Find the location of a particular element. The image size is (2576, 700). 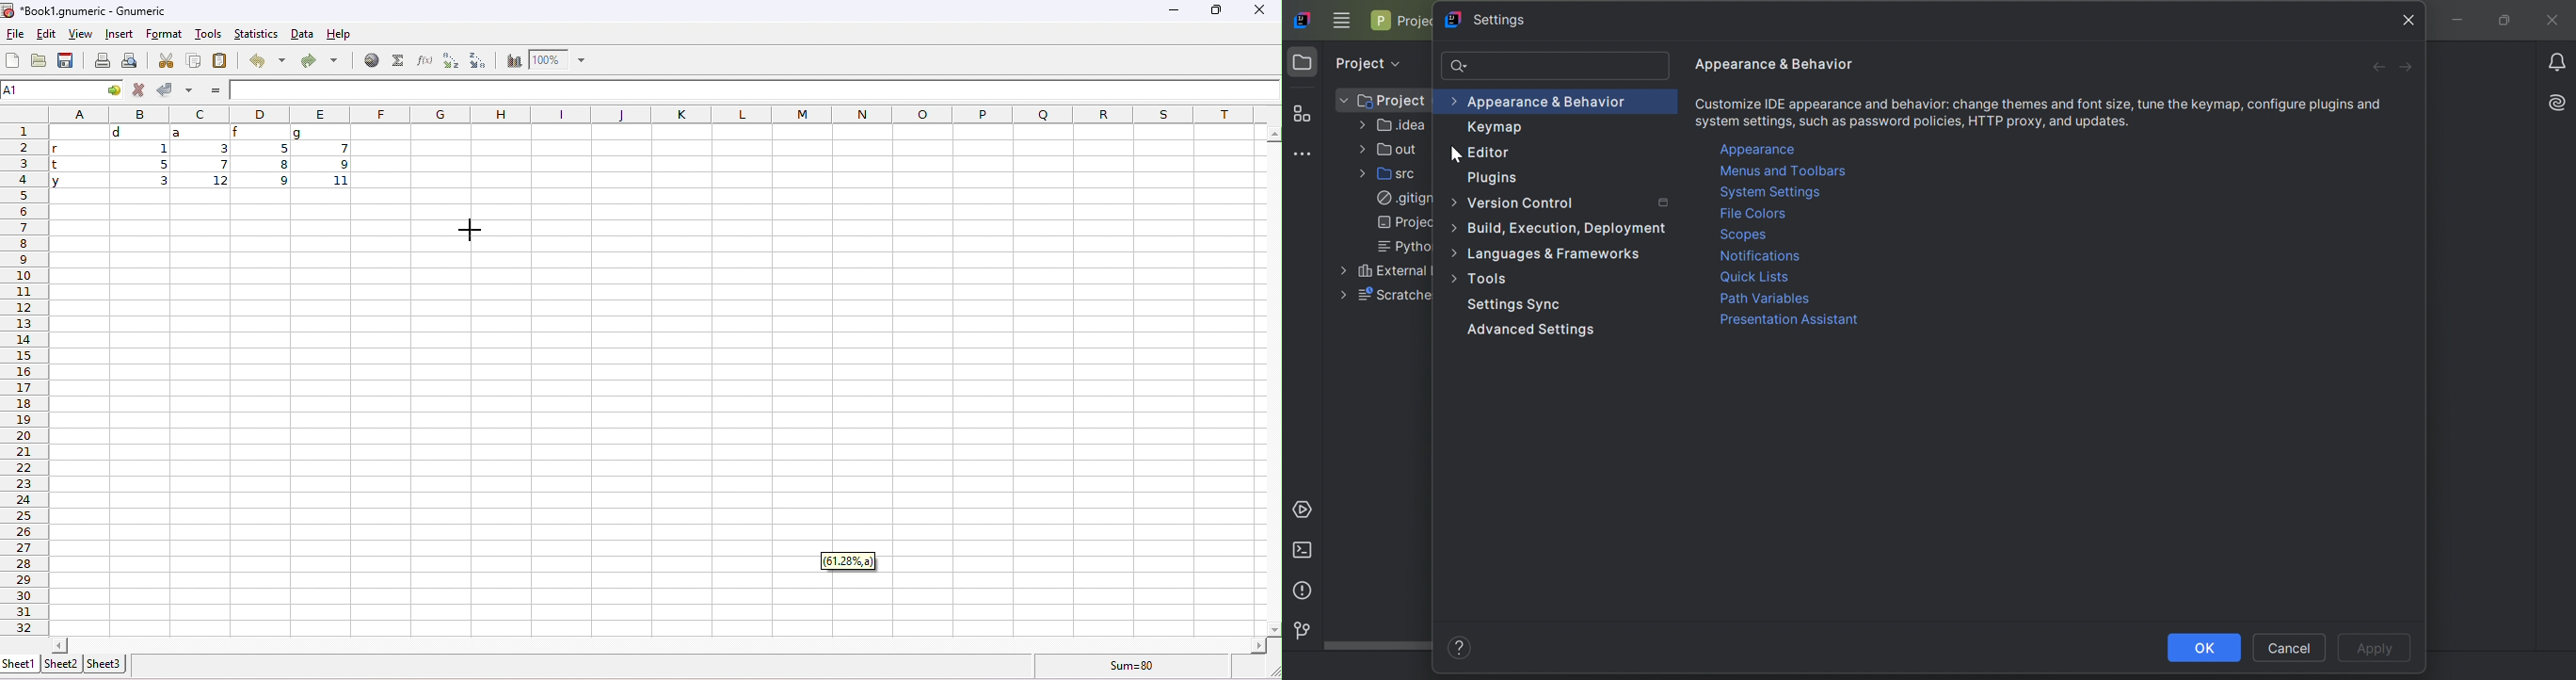

sort ascending is located at coordinates (449, 60).